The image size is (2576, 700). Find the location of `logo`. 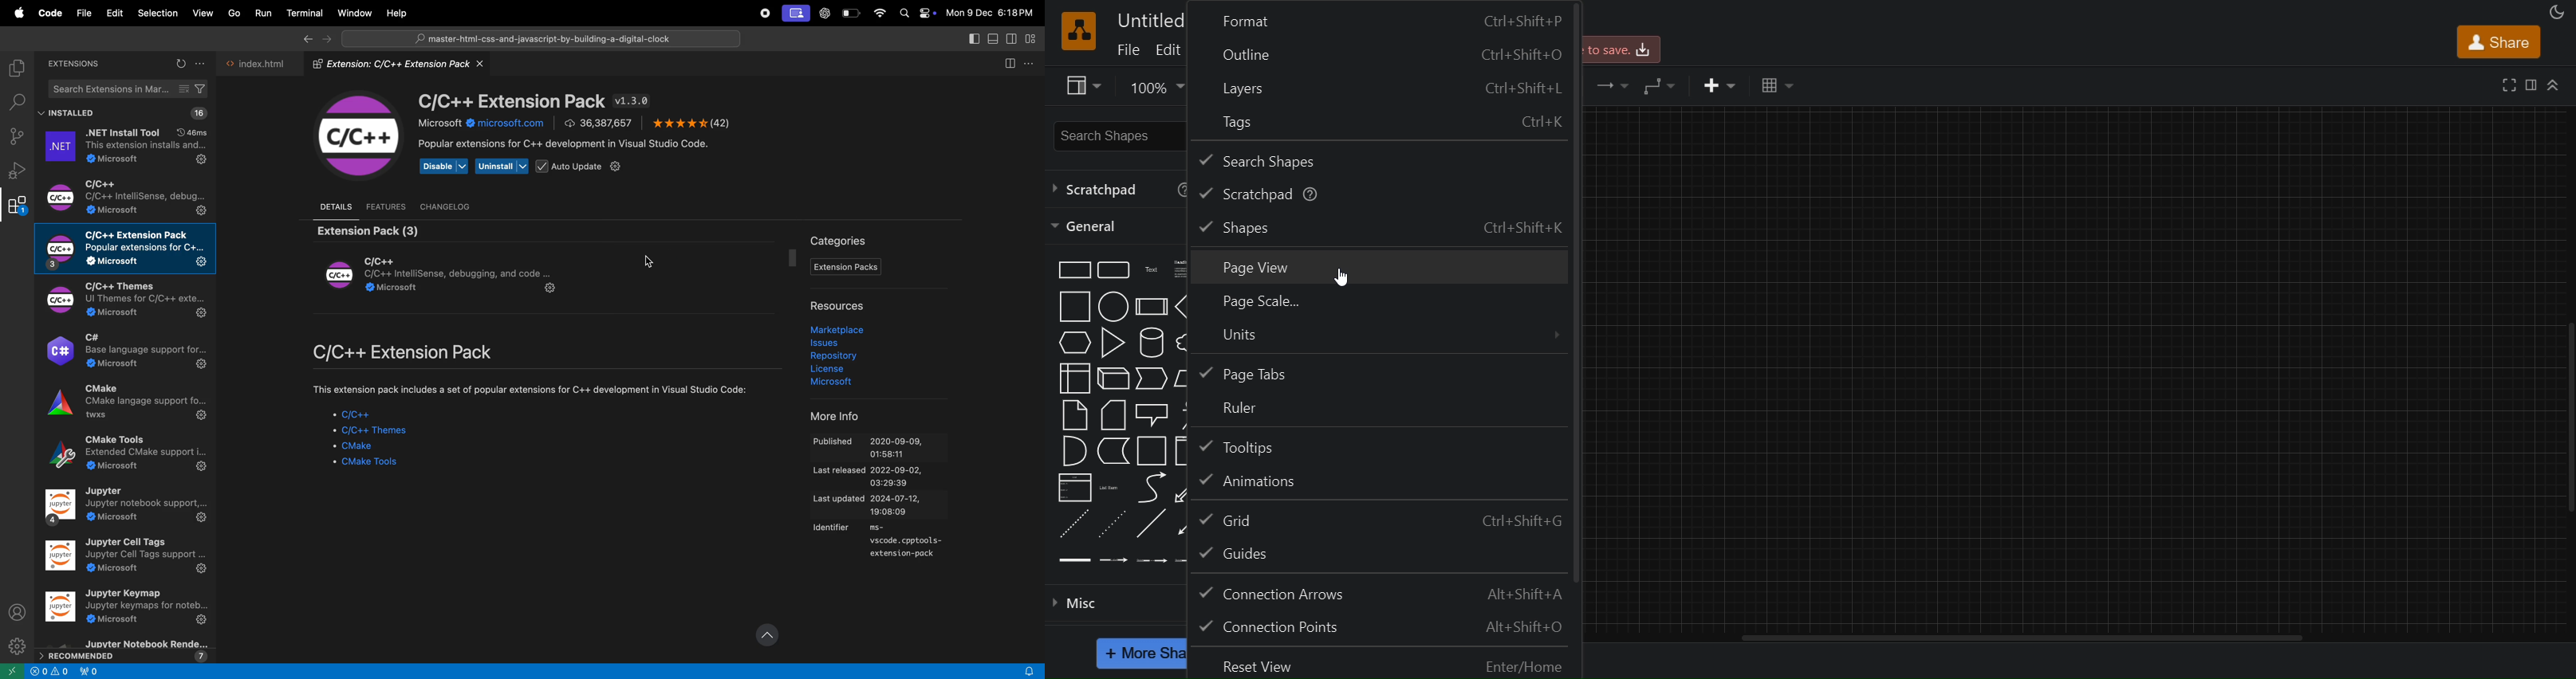

logo is located at coordinates (1077, 29).